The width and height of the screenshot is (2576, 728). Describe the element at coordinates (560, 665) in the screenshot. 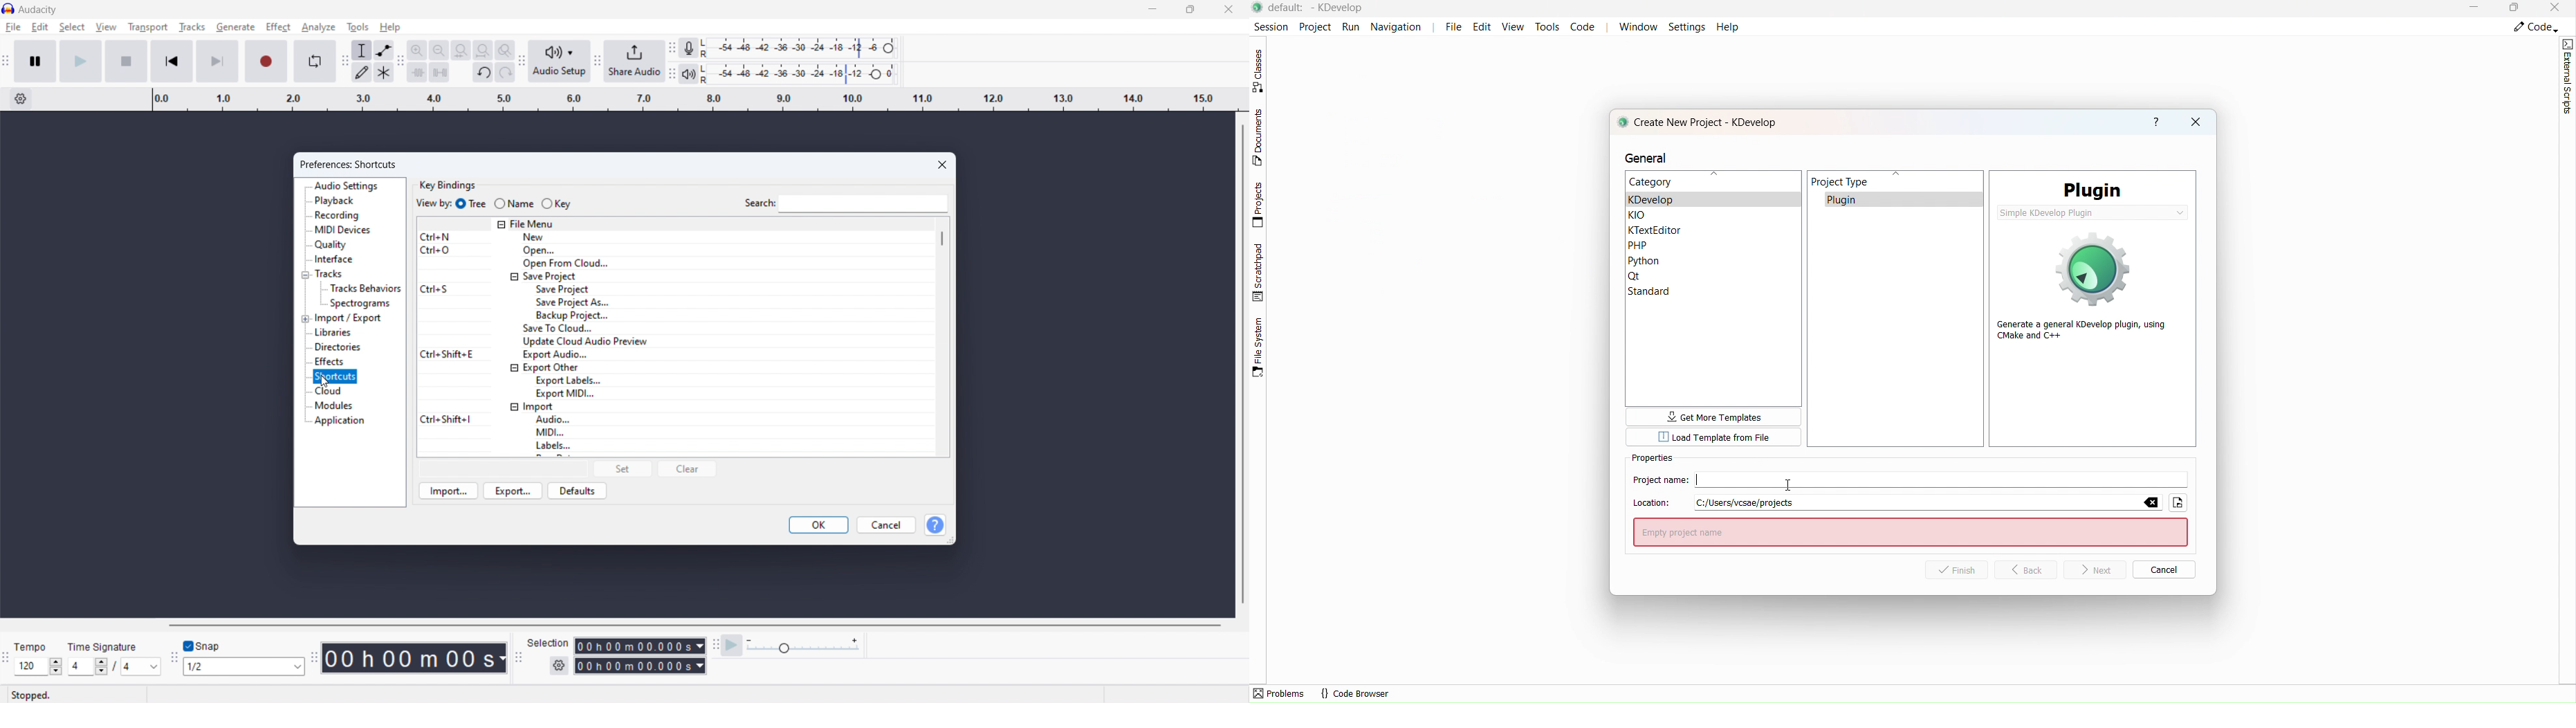

I see `selection settings` at that location.